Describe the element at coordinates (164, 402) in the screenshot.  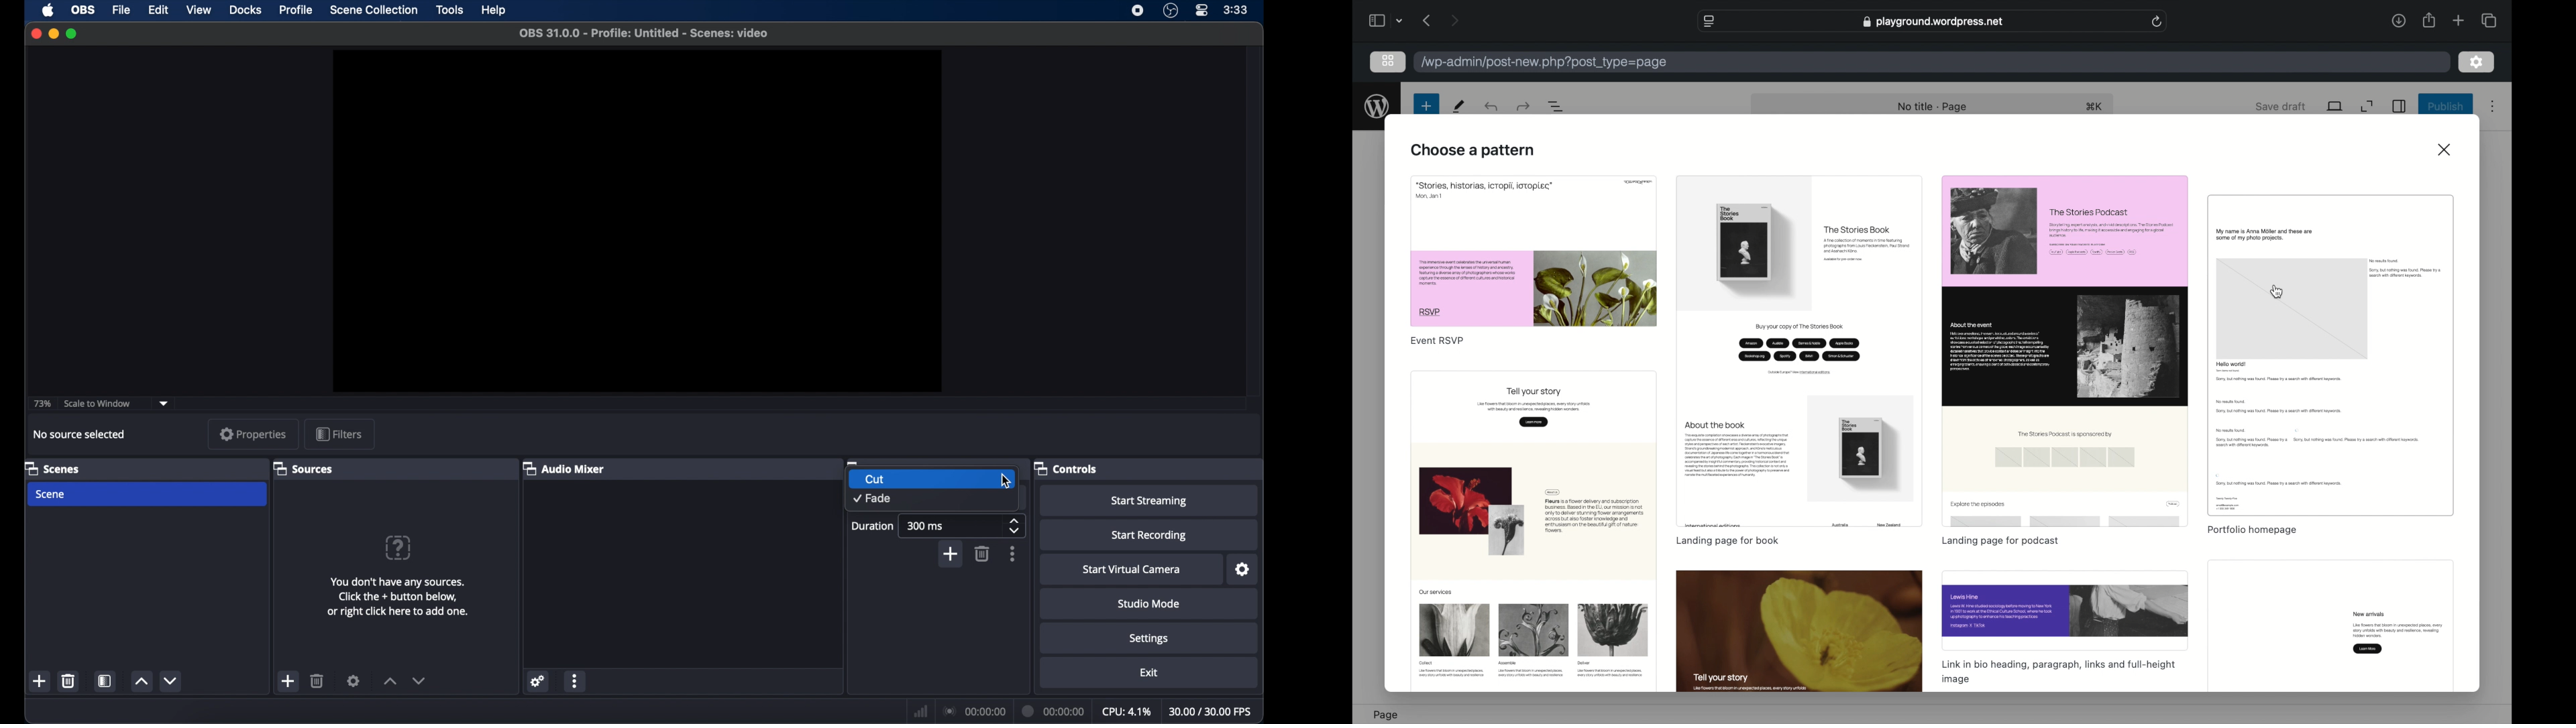
I see `dropdown` at that location.